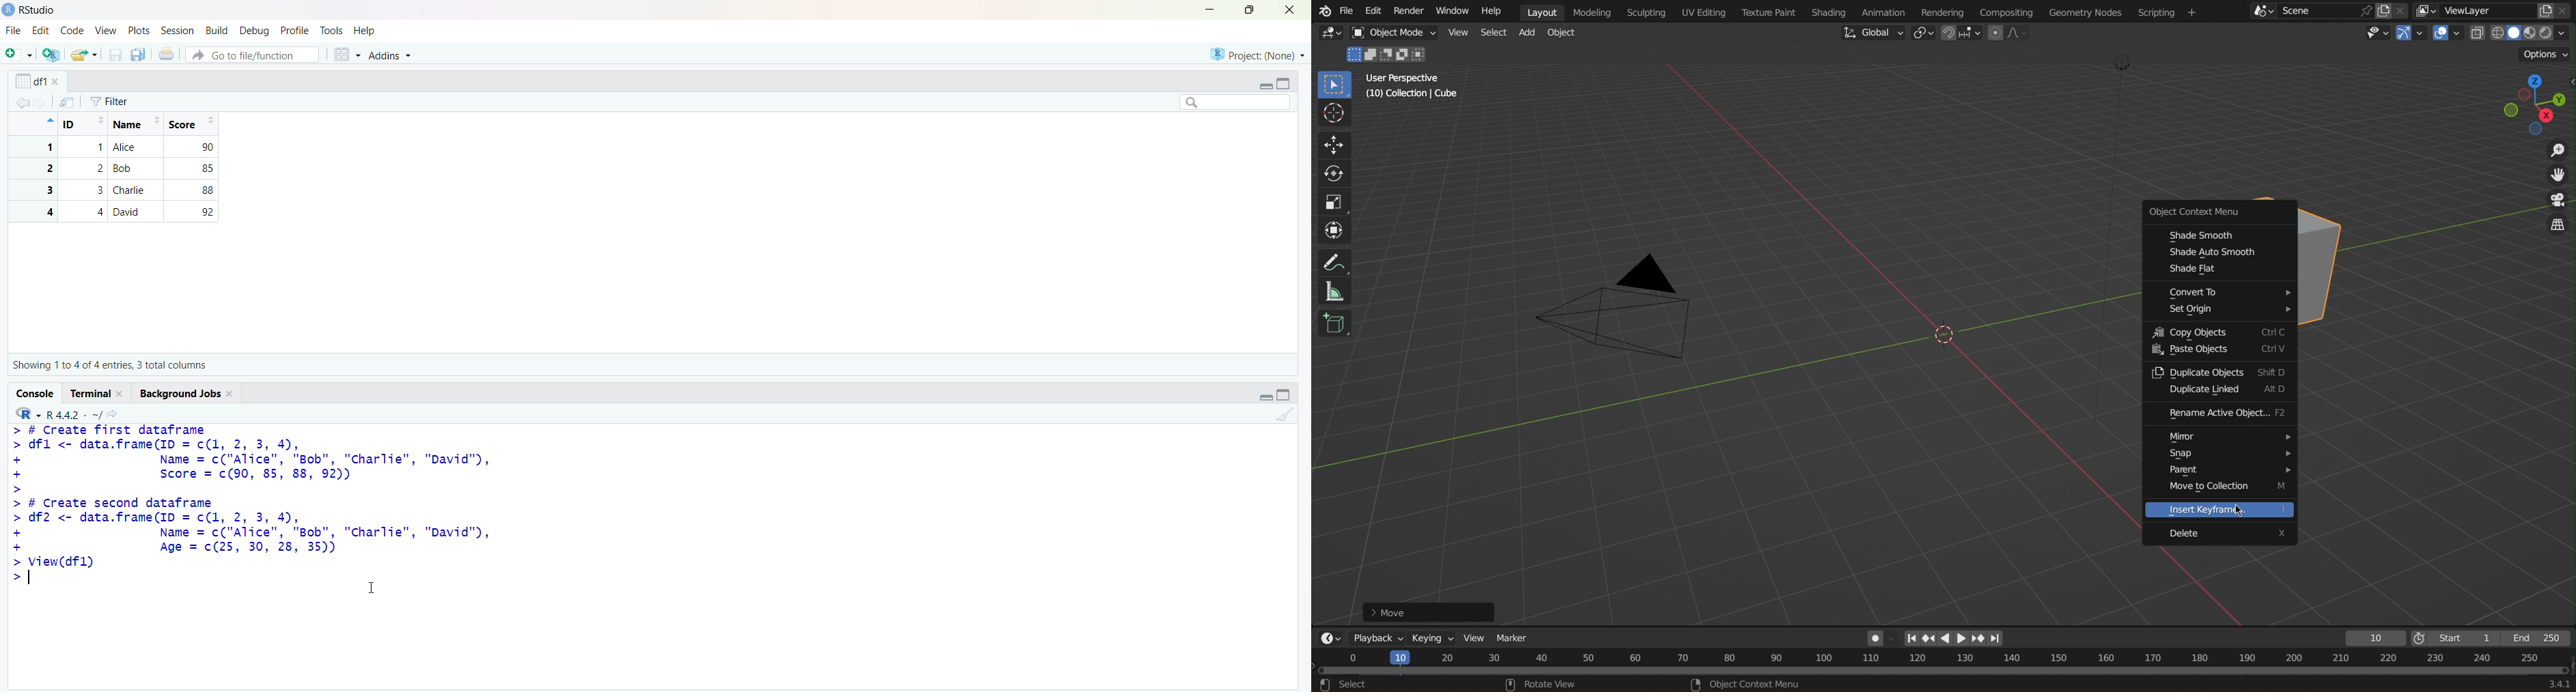  I want to click on project (none), so click(1257, 54).